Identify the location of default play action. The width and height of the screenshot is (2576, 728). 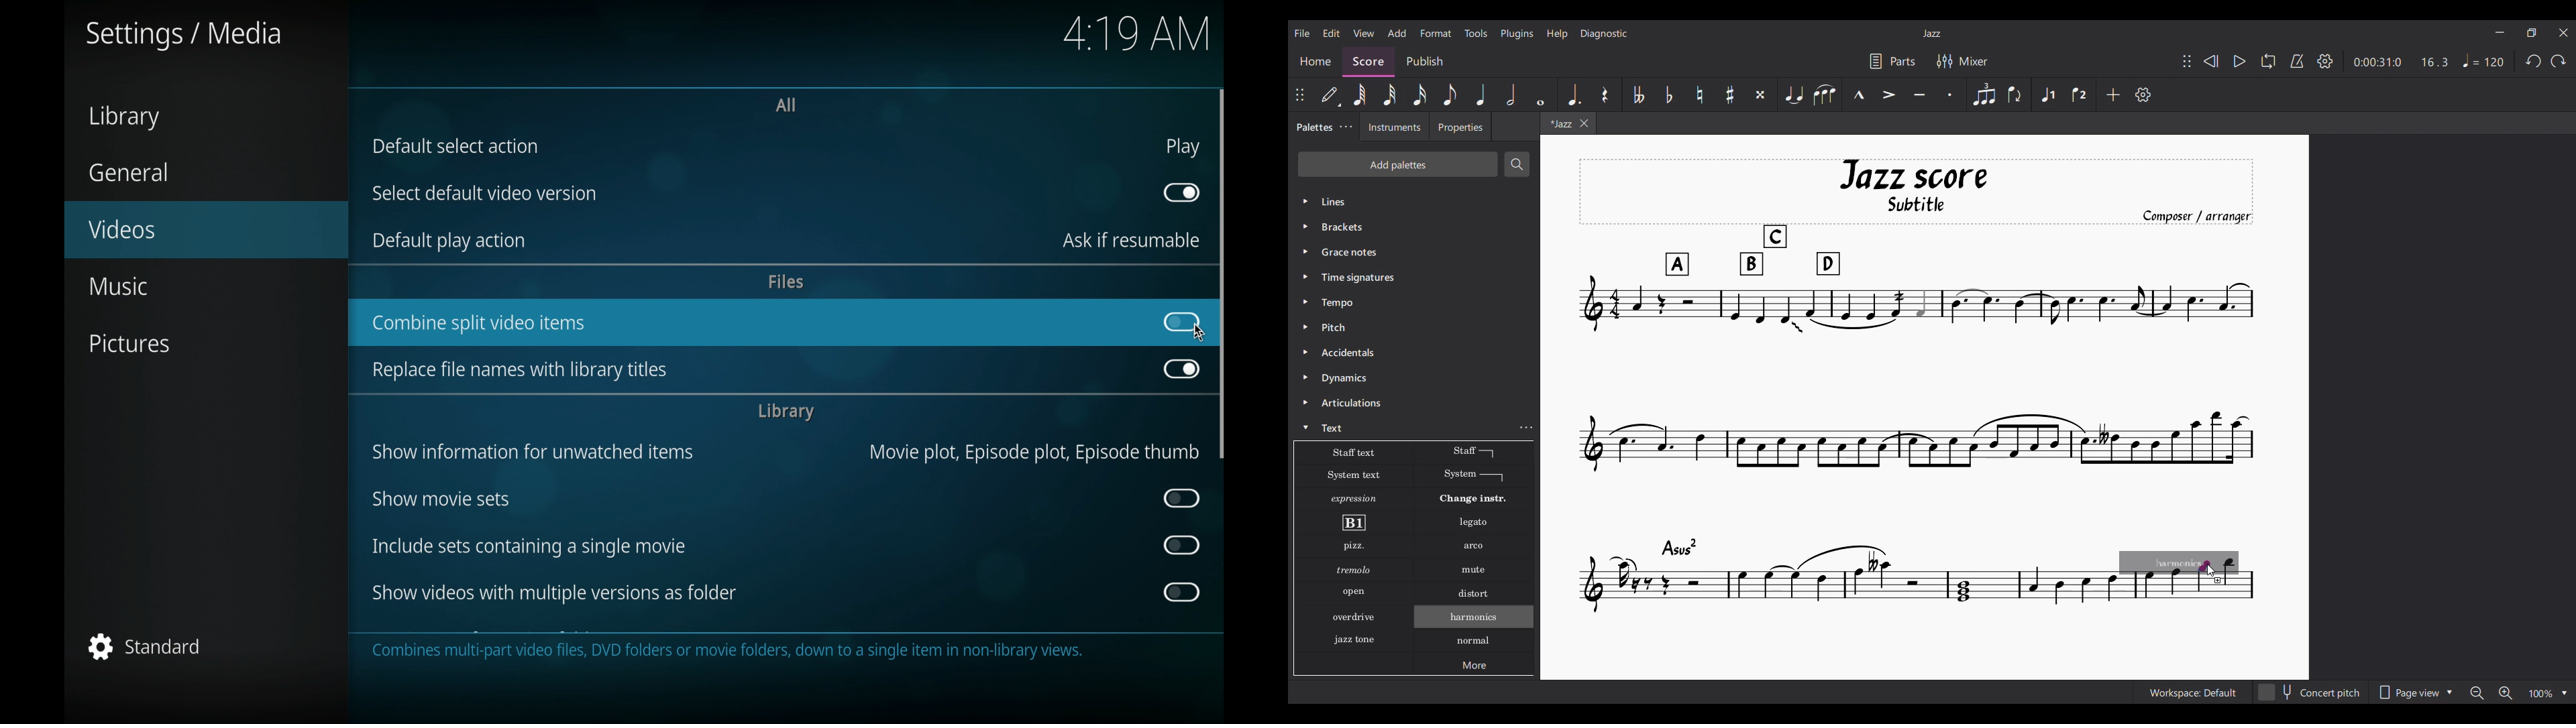
(449, 241).